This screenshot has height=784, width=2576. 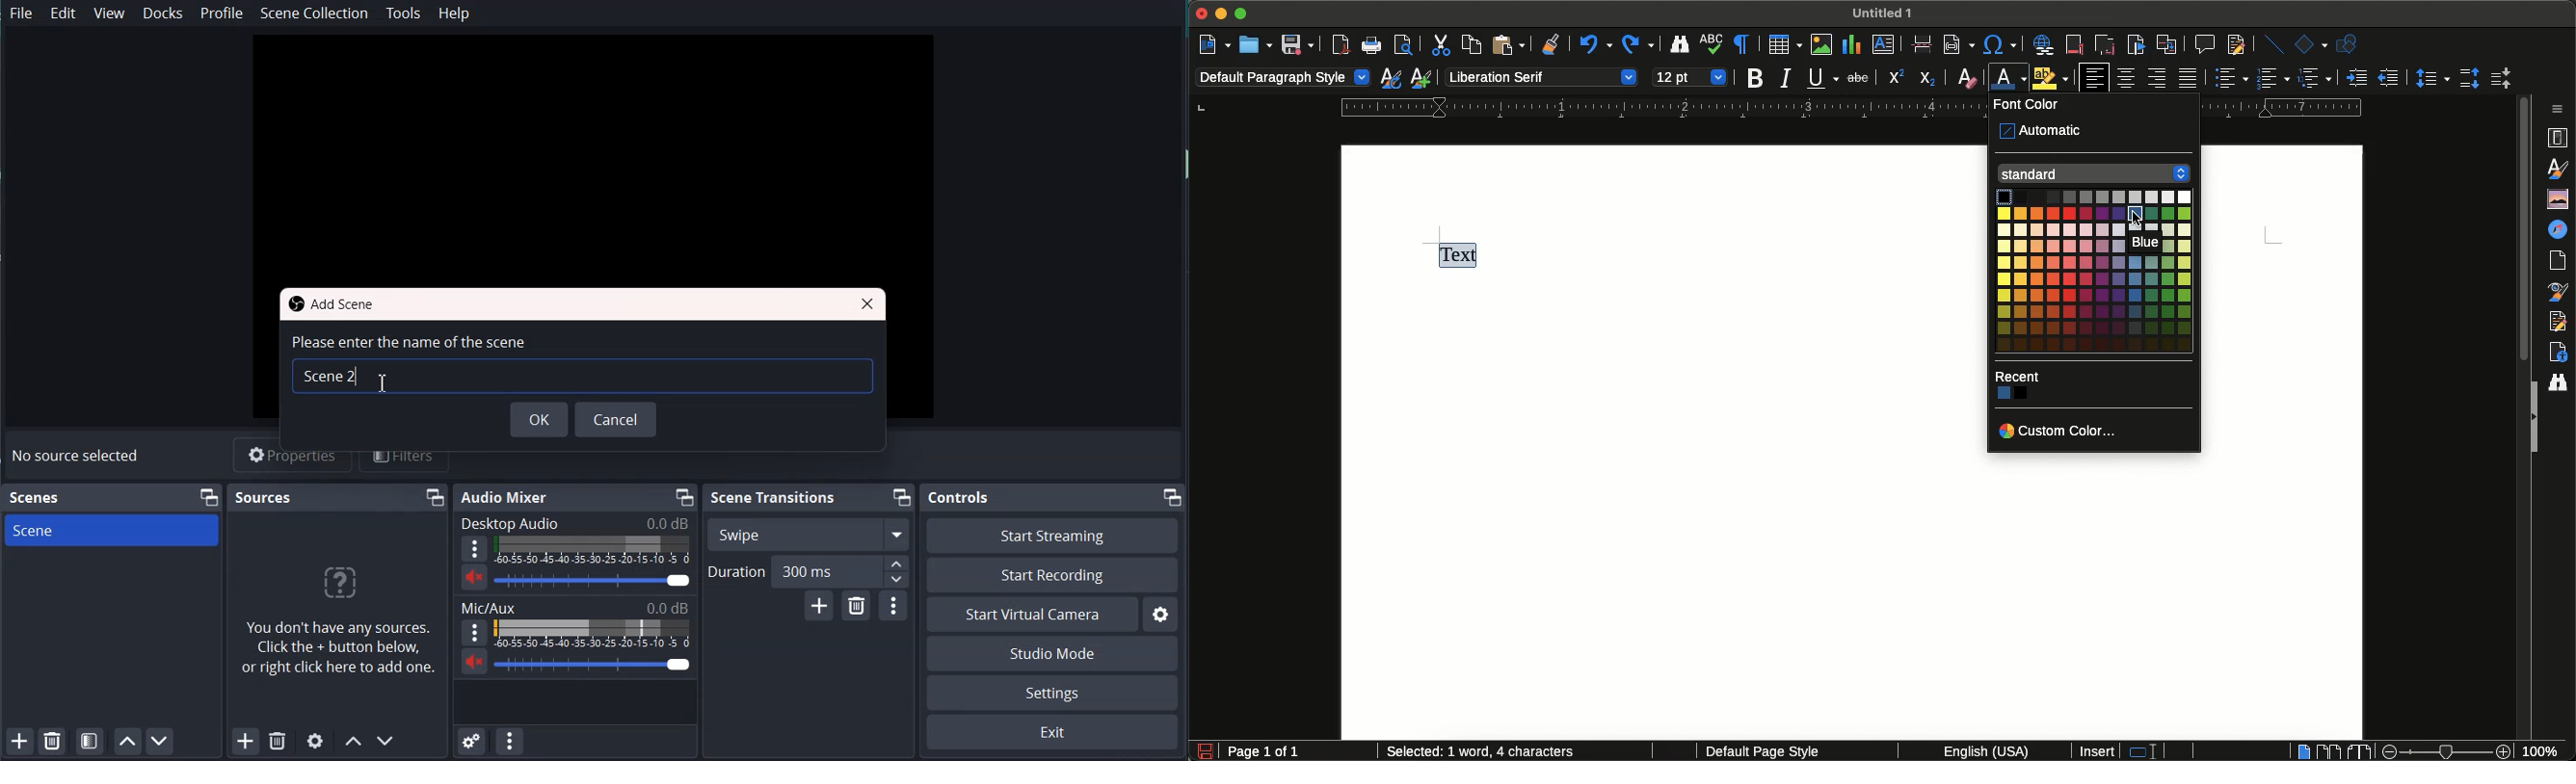 I want to click on Book view, so click(x=2357, y=751).